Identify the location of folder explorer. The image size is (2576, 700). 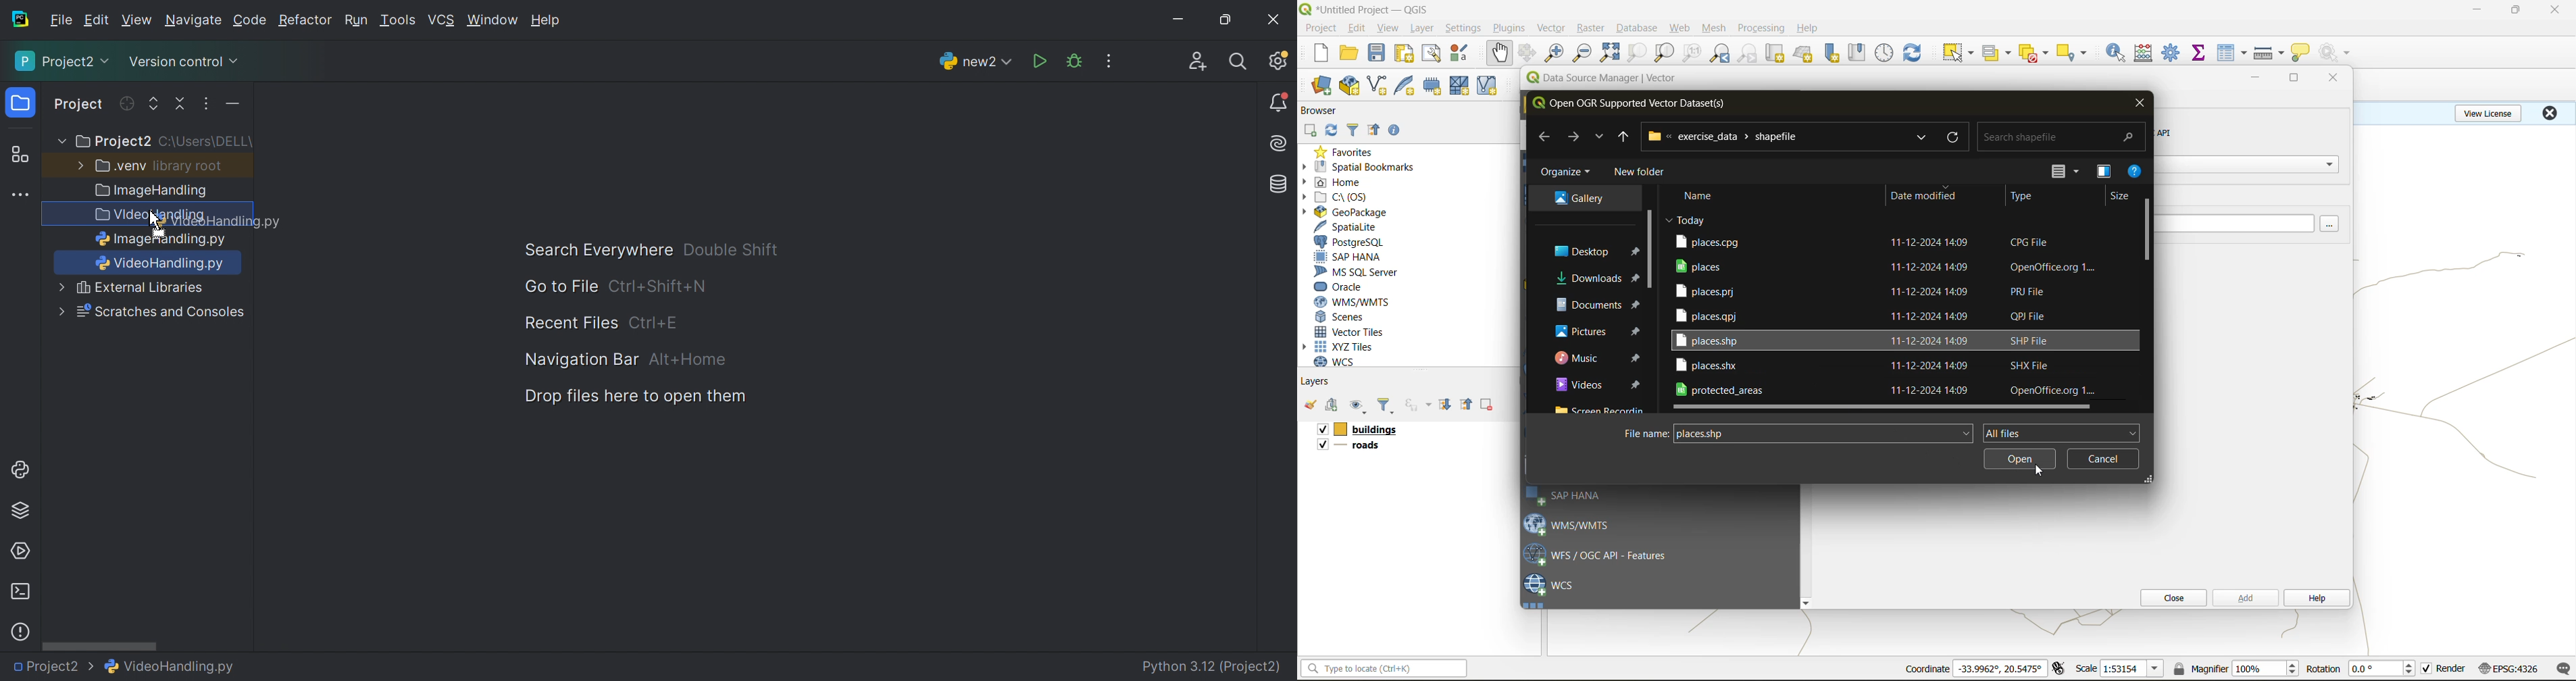
(1579, 199).